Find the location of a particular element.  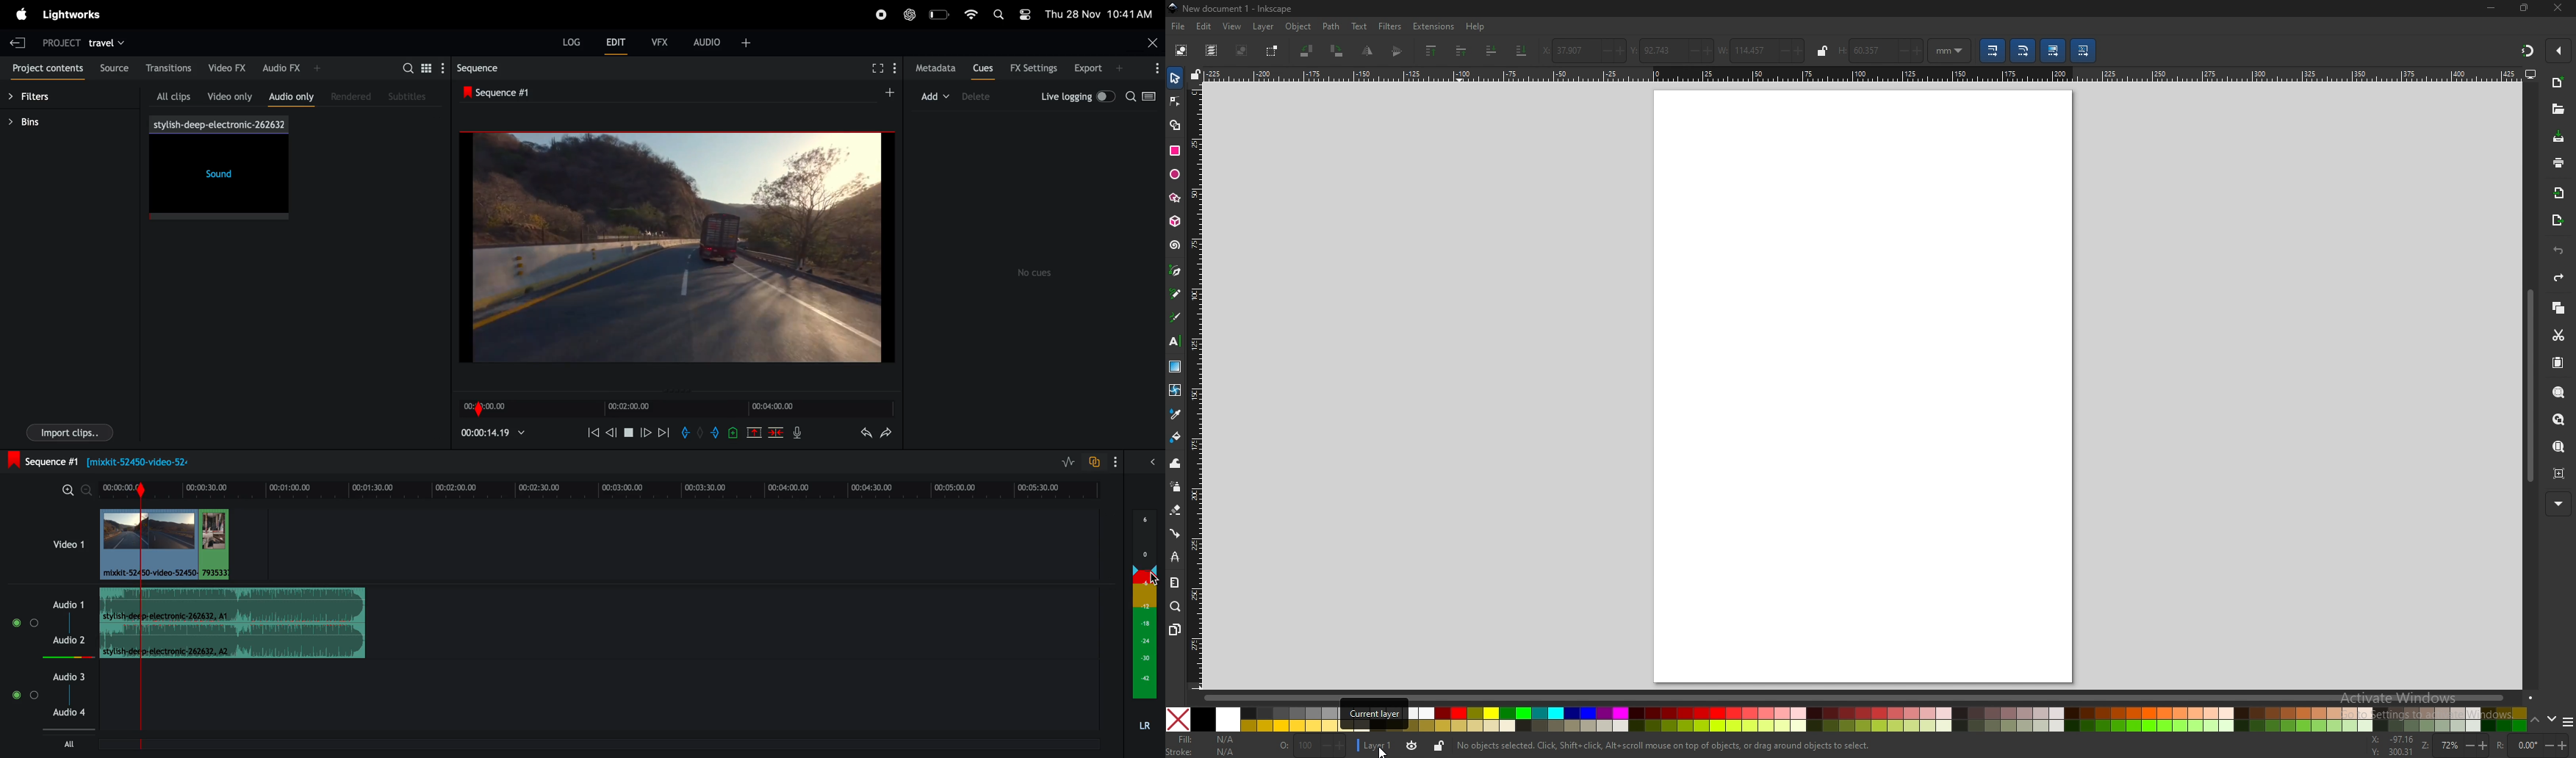

fill bucket is located at coordinates (1176, 436).